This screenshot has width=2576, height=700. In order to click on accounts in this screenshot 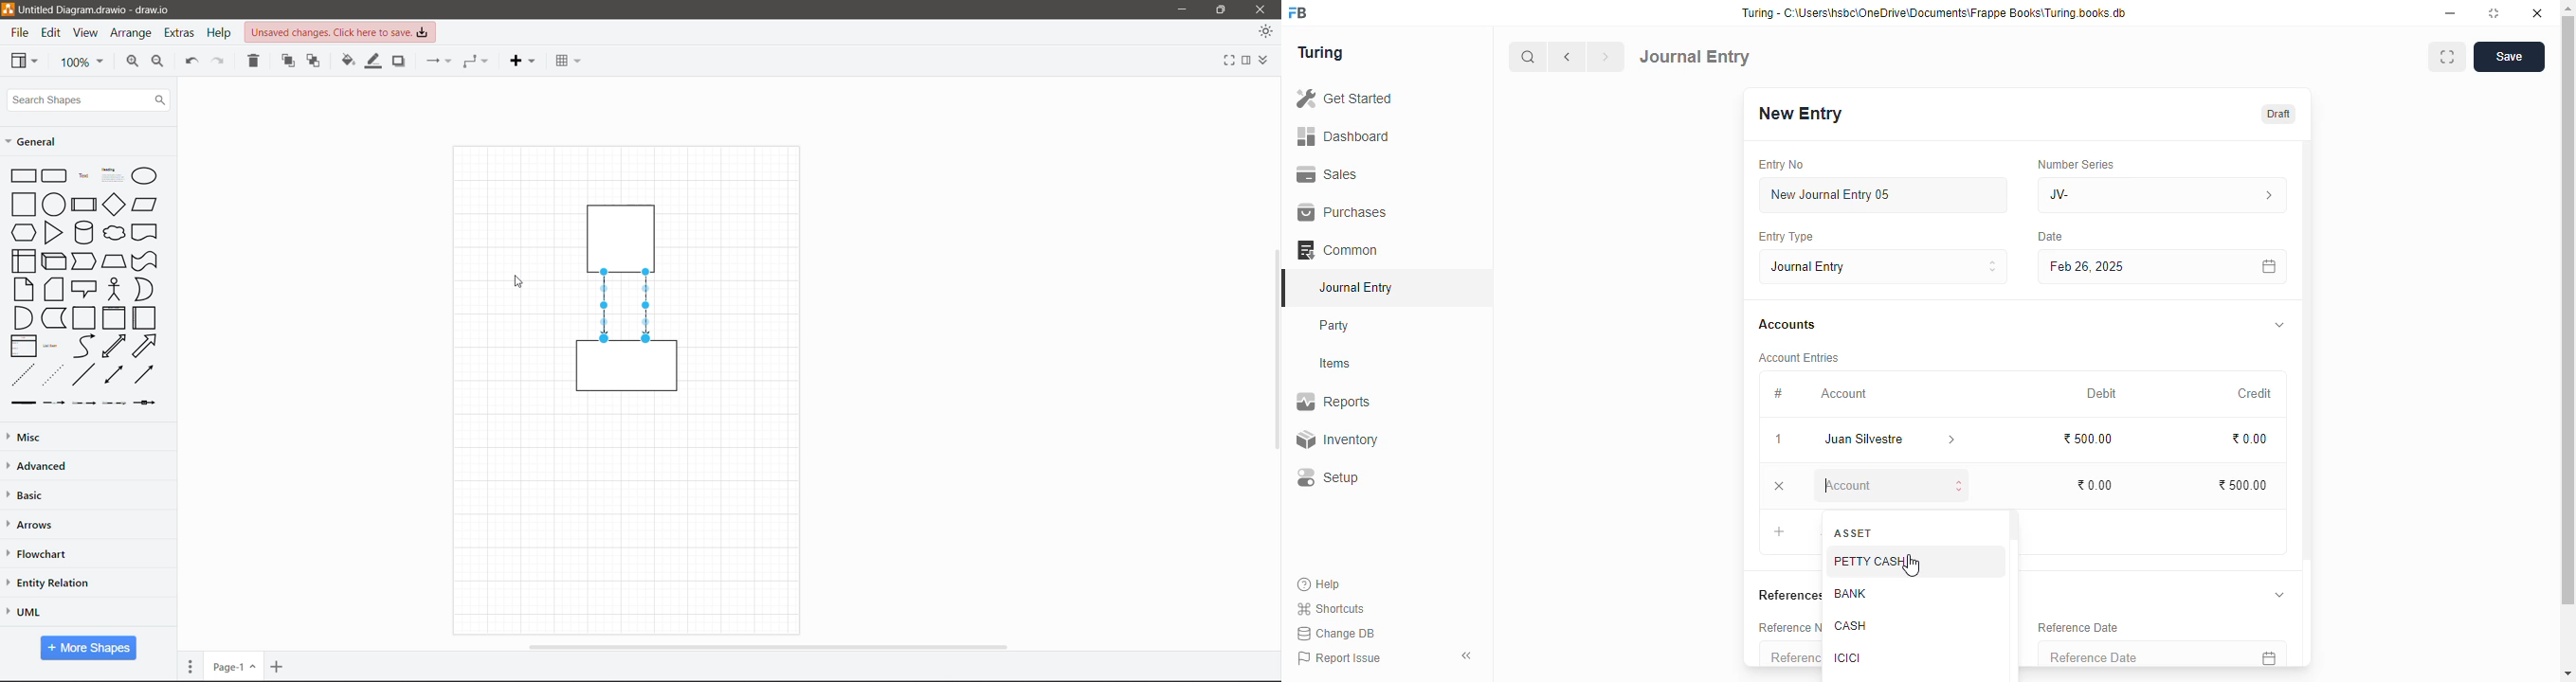, I will do `click(1785, 325)`.